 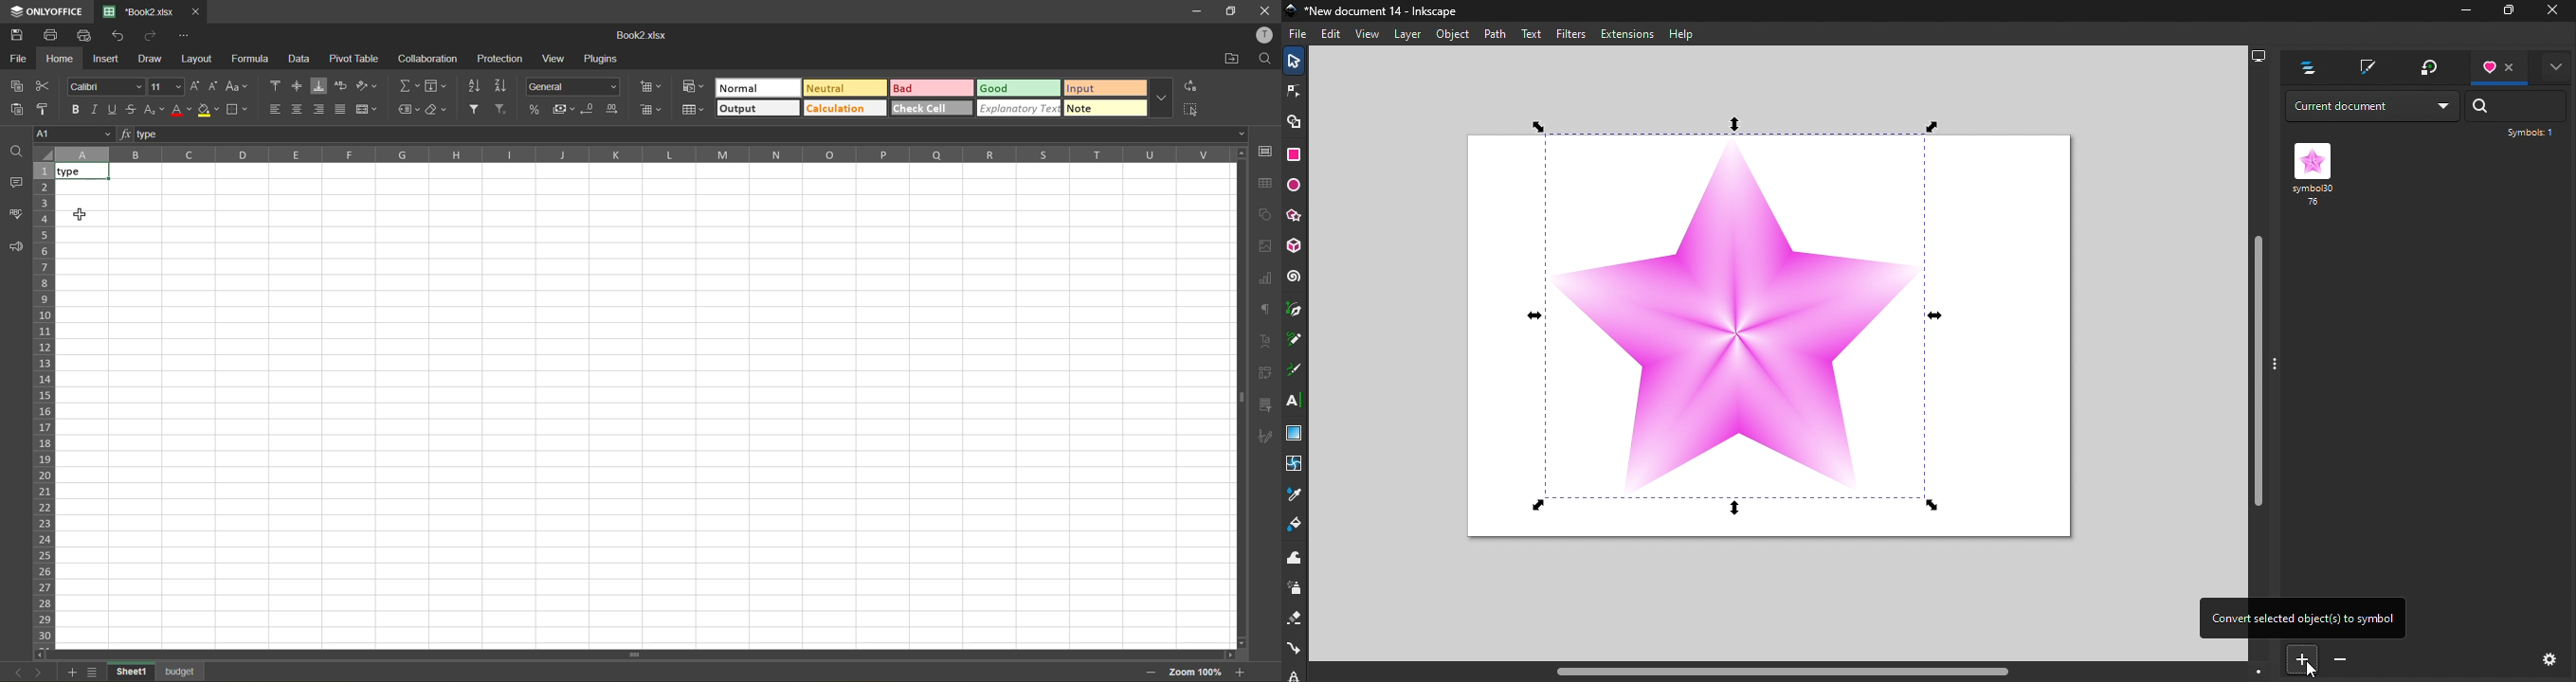 What do you see at coordinates (1269, 215) in the screenshot?
I see `shapes` at bounding box center [1269, 215].